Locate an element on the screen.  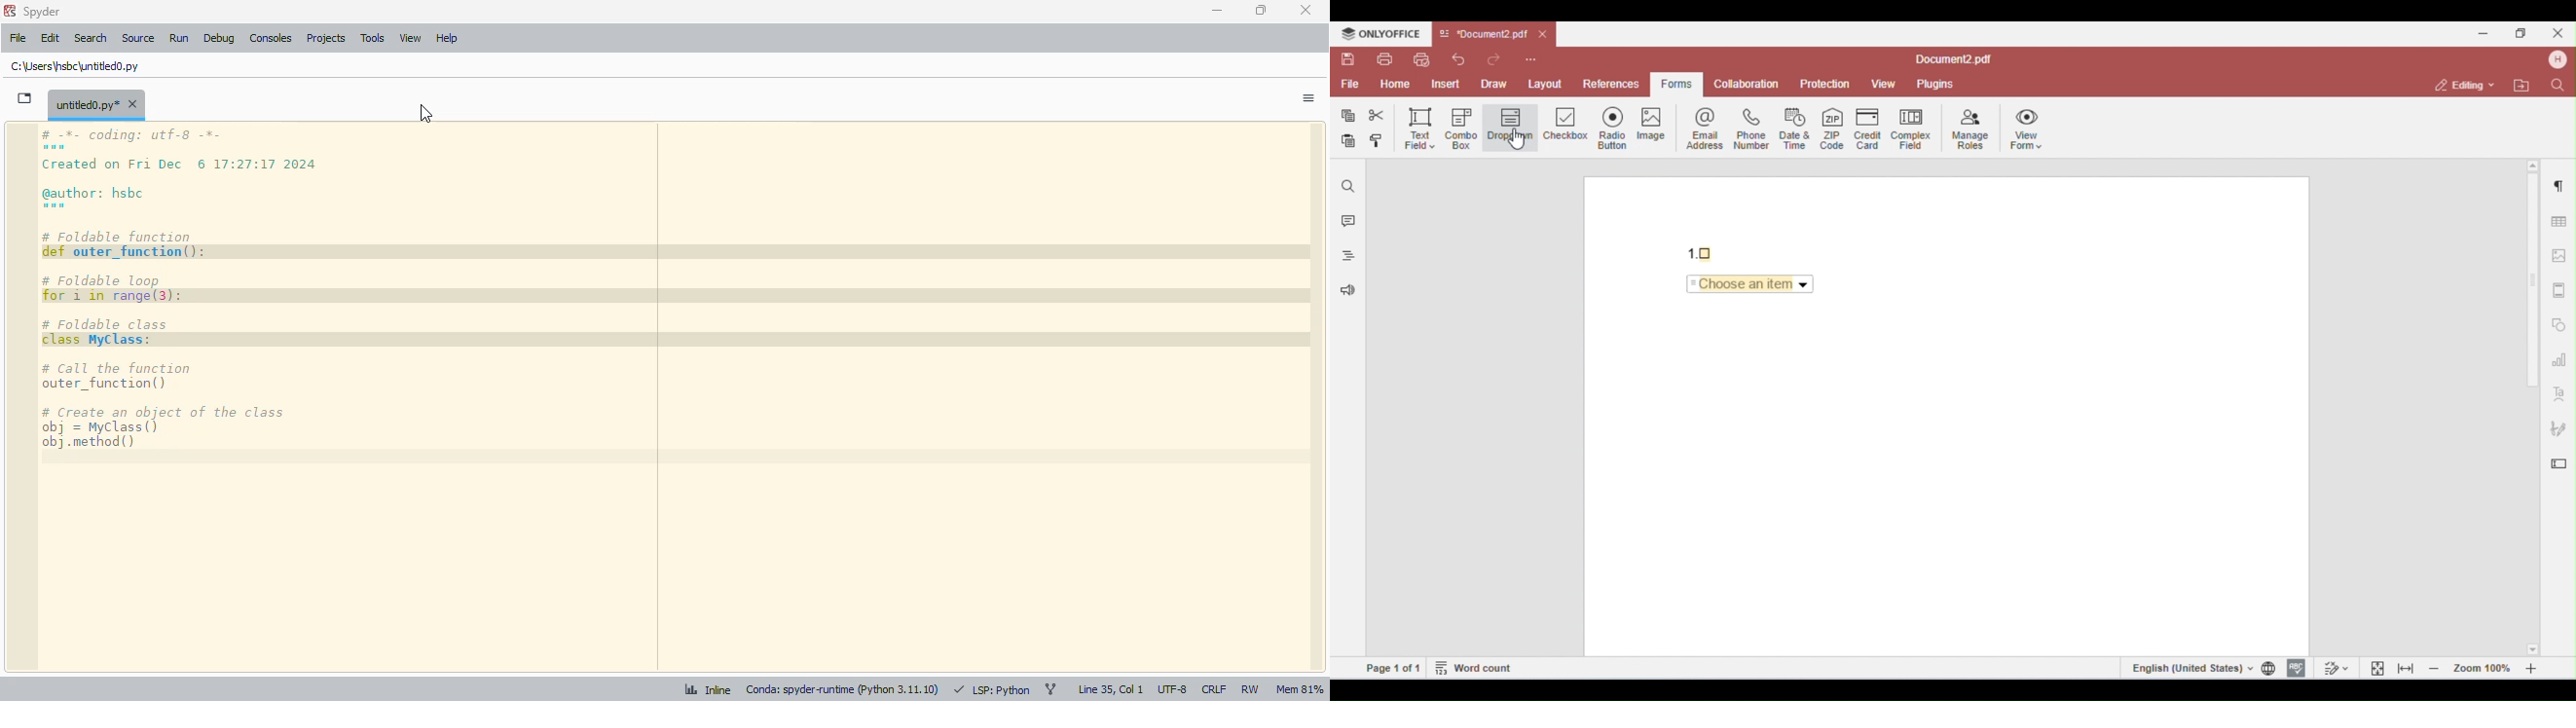
line 35, col 1 is located at coordinates (1111, 689).